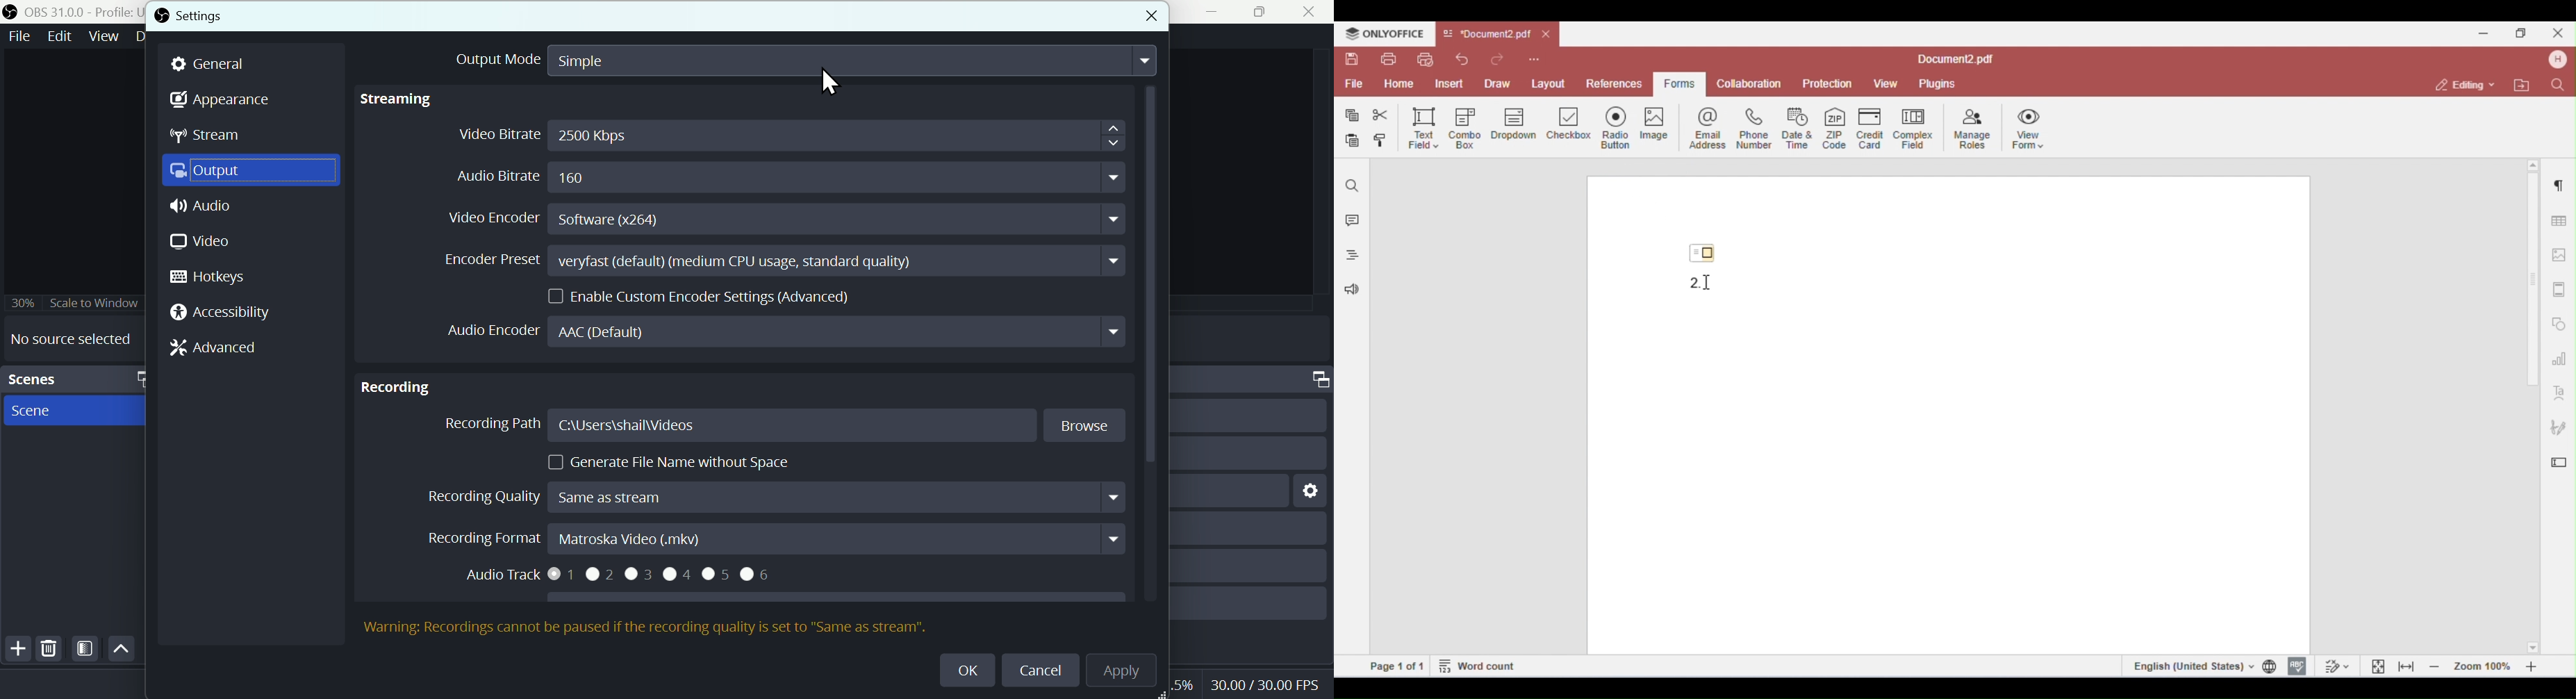 Image resolution: width=2576 pixels, height=700 pixels. I want to click on General, so click(211, 65).